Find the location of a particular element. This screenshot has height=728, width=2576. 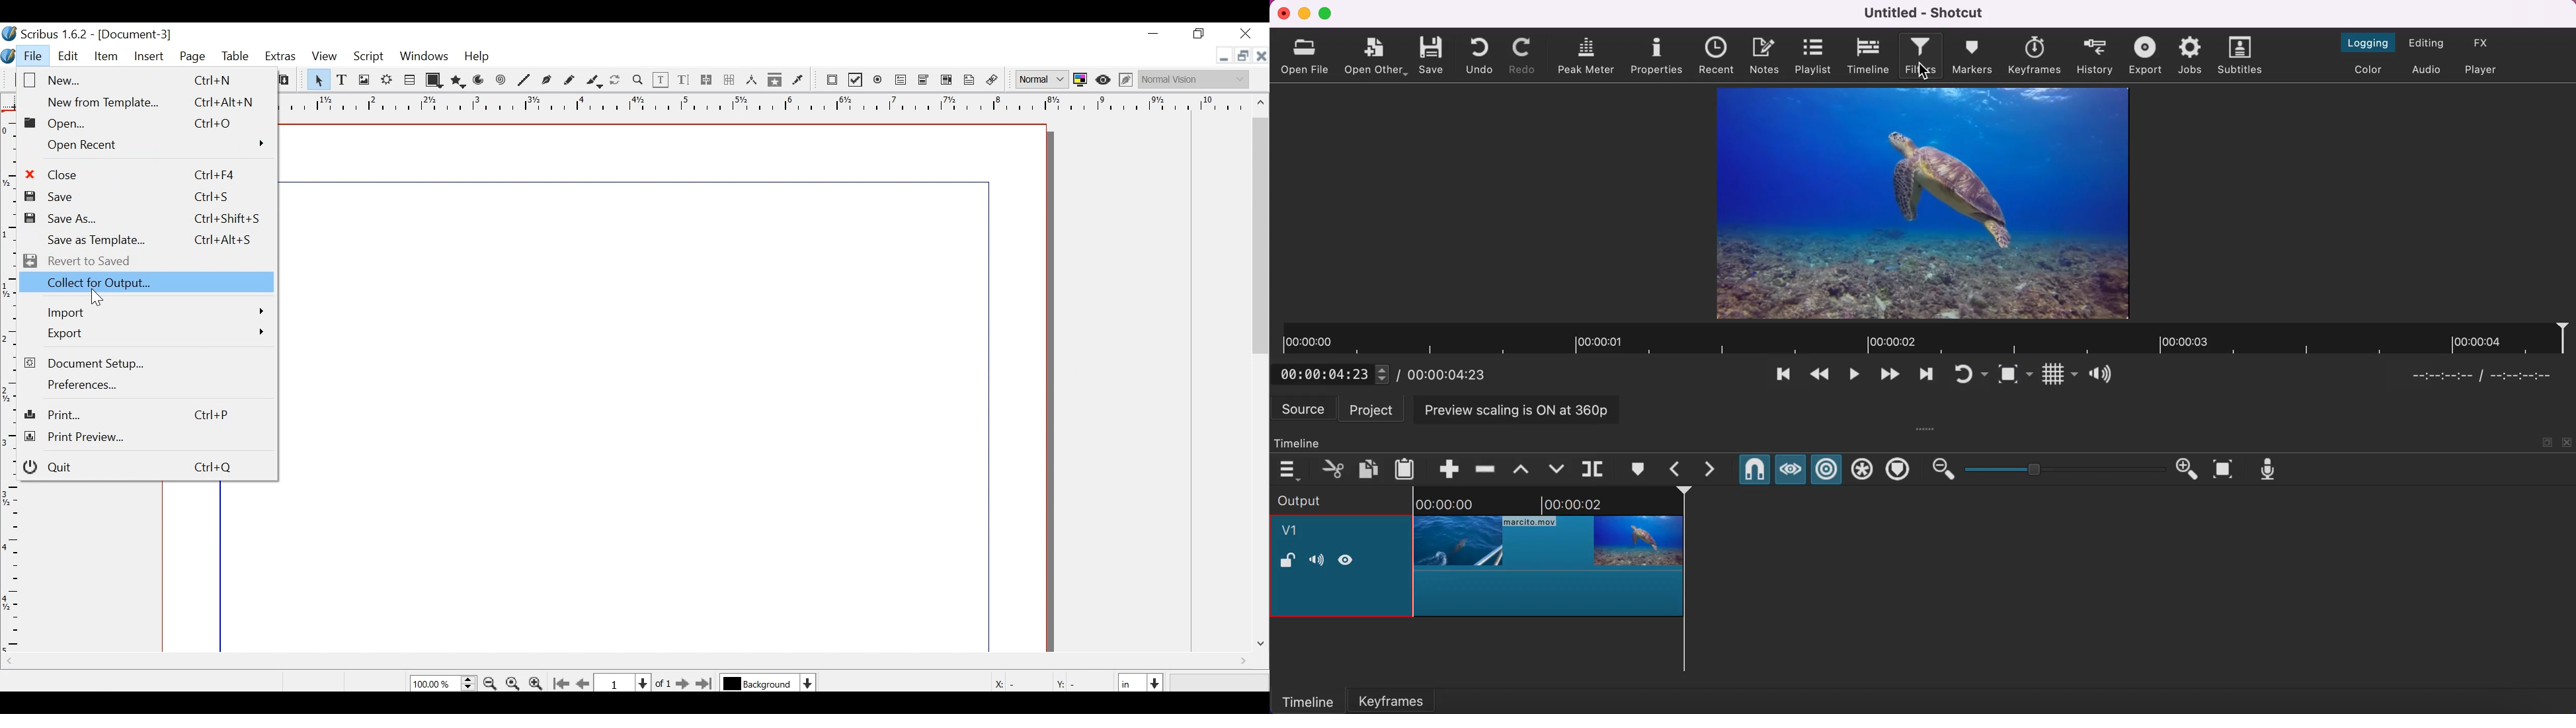

Print Preview is located at coordinates (142, 438).